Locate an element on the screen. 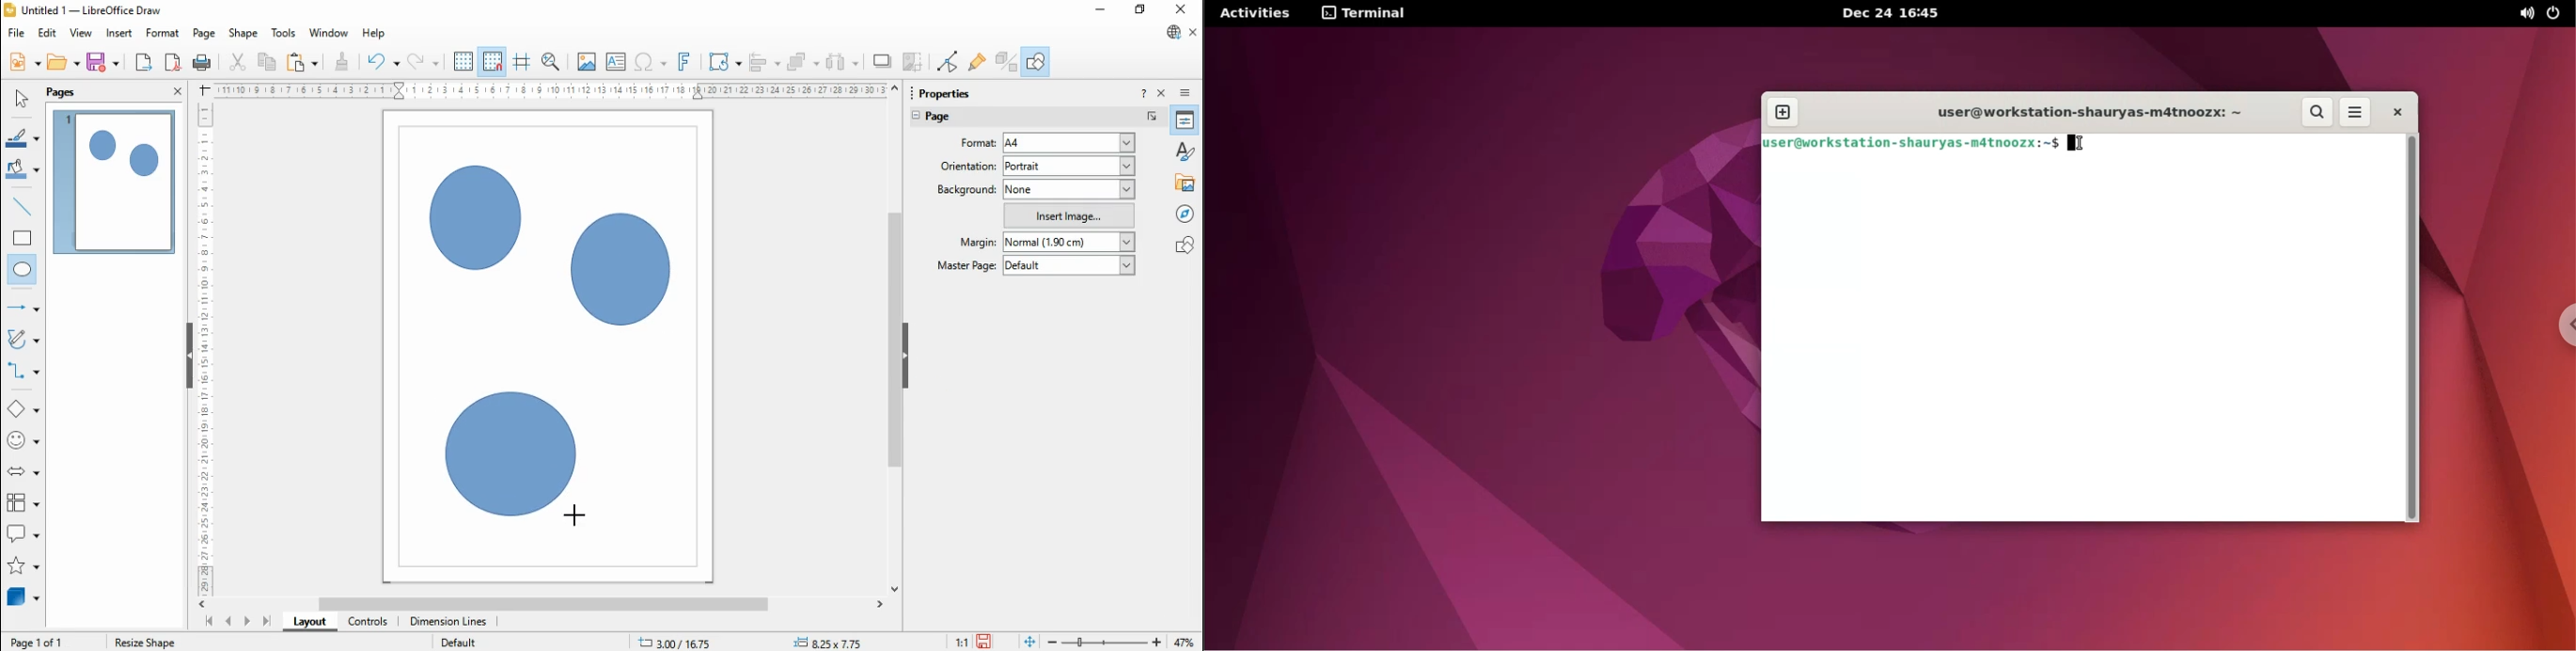 Image resolution: width=2576 pixels, height=672 pixels. help about this sidebar deck is located at coordinates (1143, 92).